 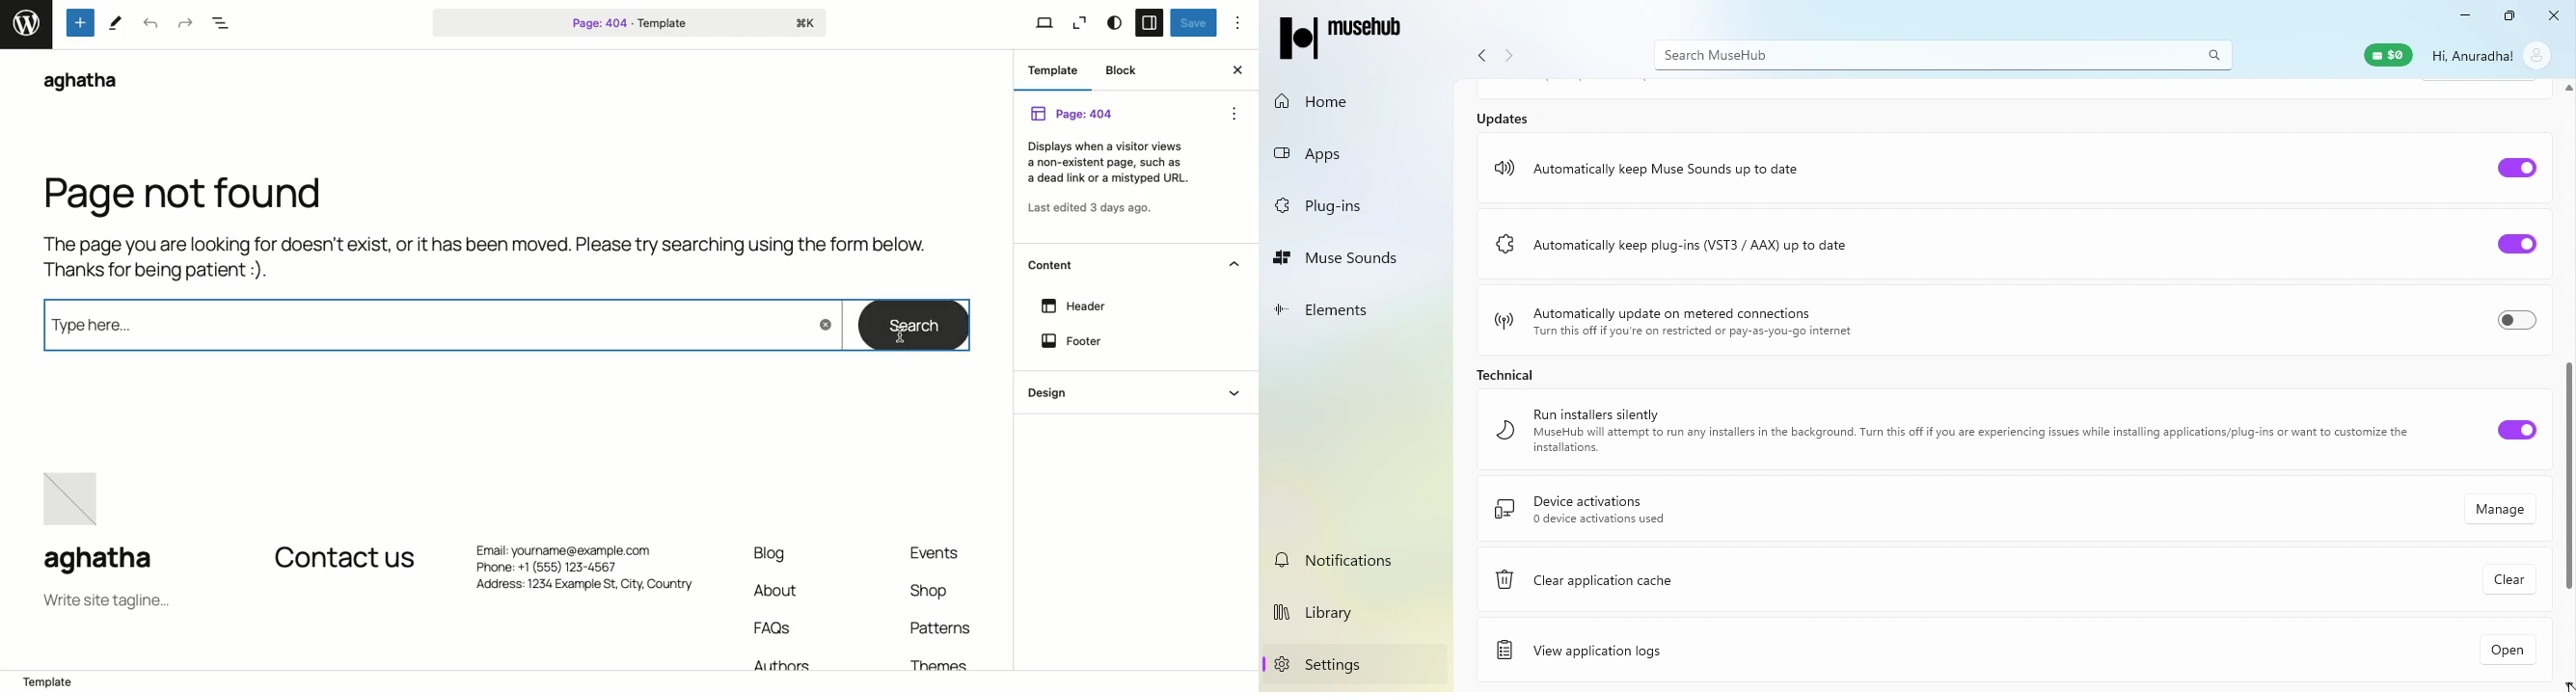 What do you see at coordinates (2385, 55) in the screenshot?
I see `Muse wallet` at bounding box center [2385, 55].